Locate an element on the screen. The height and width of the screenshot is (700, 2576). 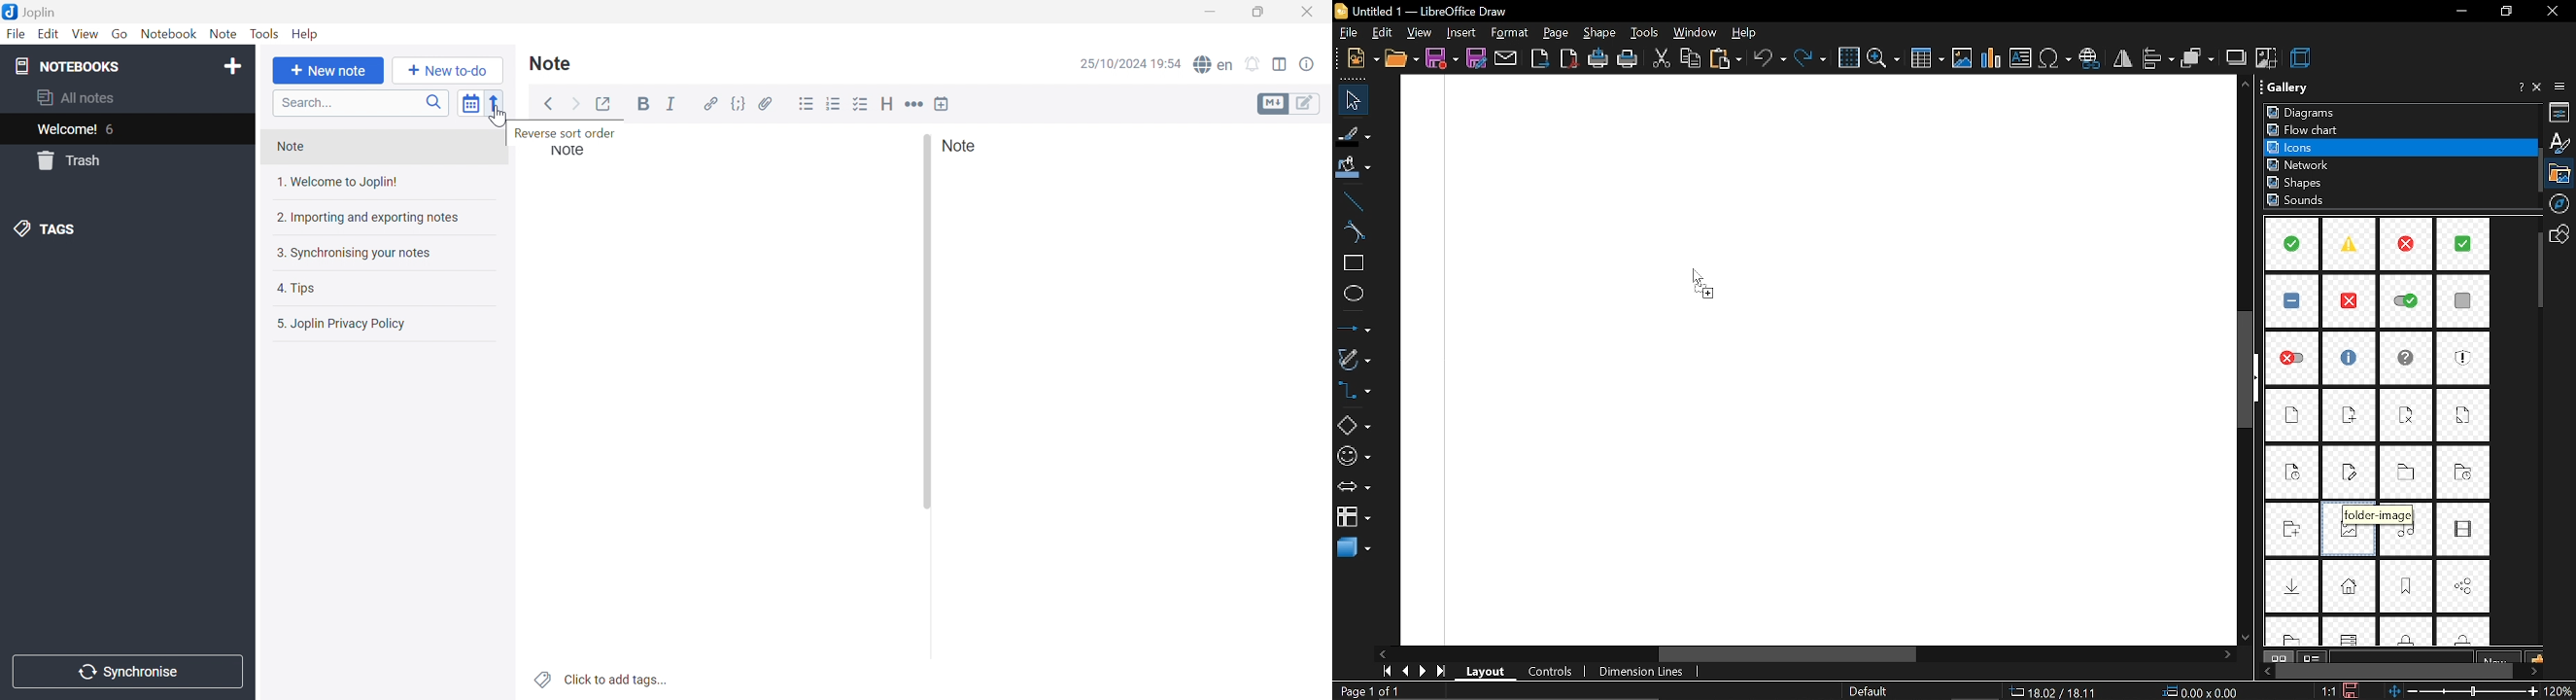
arrows is located at coordinates (1352, 489).